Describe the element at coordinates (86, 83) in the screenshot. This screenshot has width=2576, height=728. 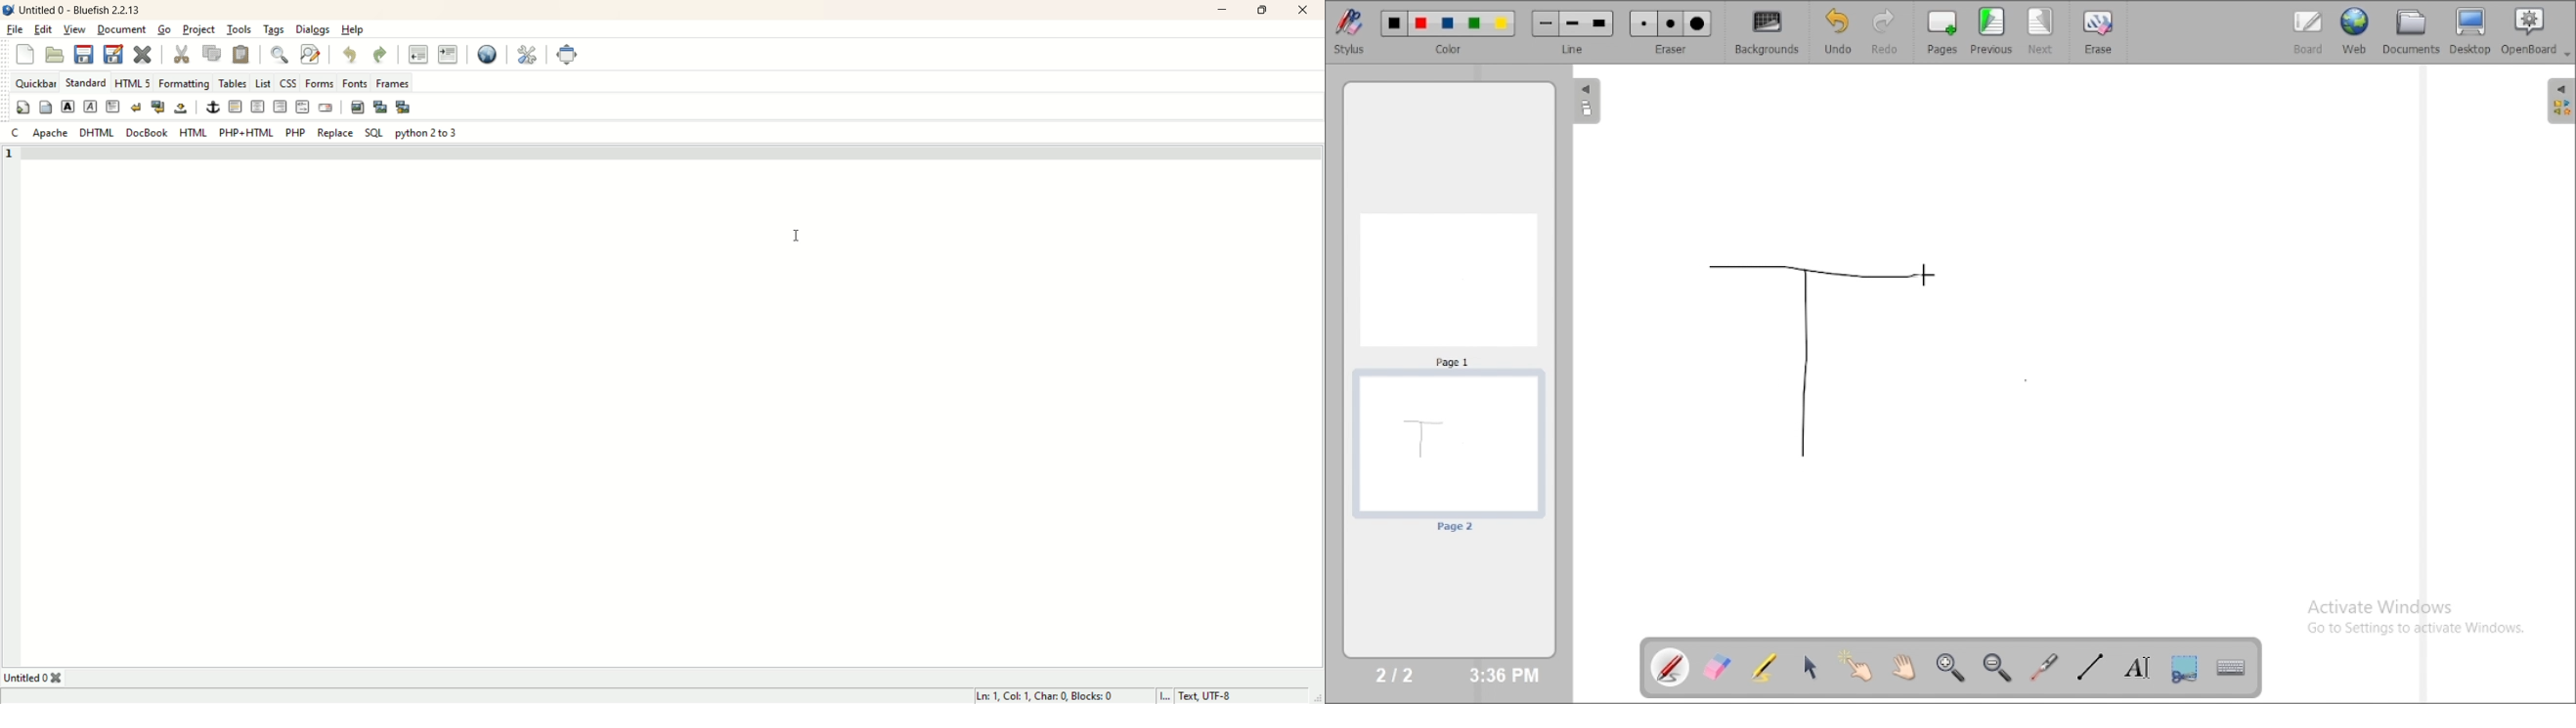
I see `STANDARD` at that location.